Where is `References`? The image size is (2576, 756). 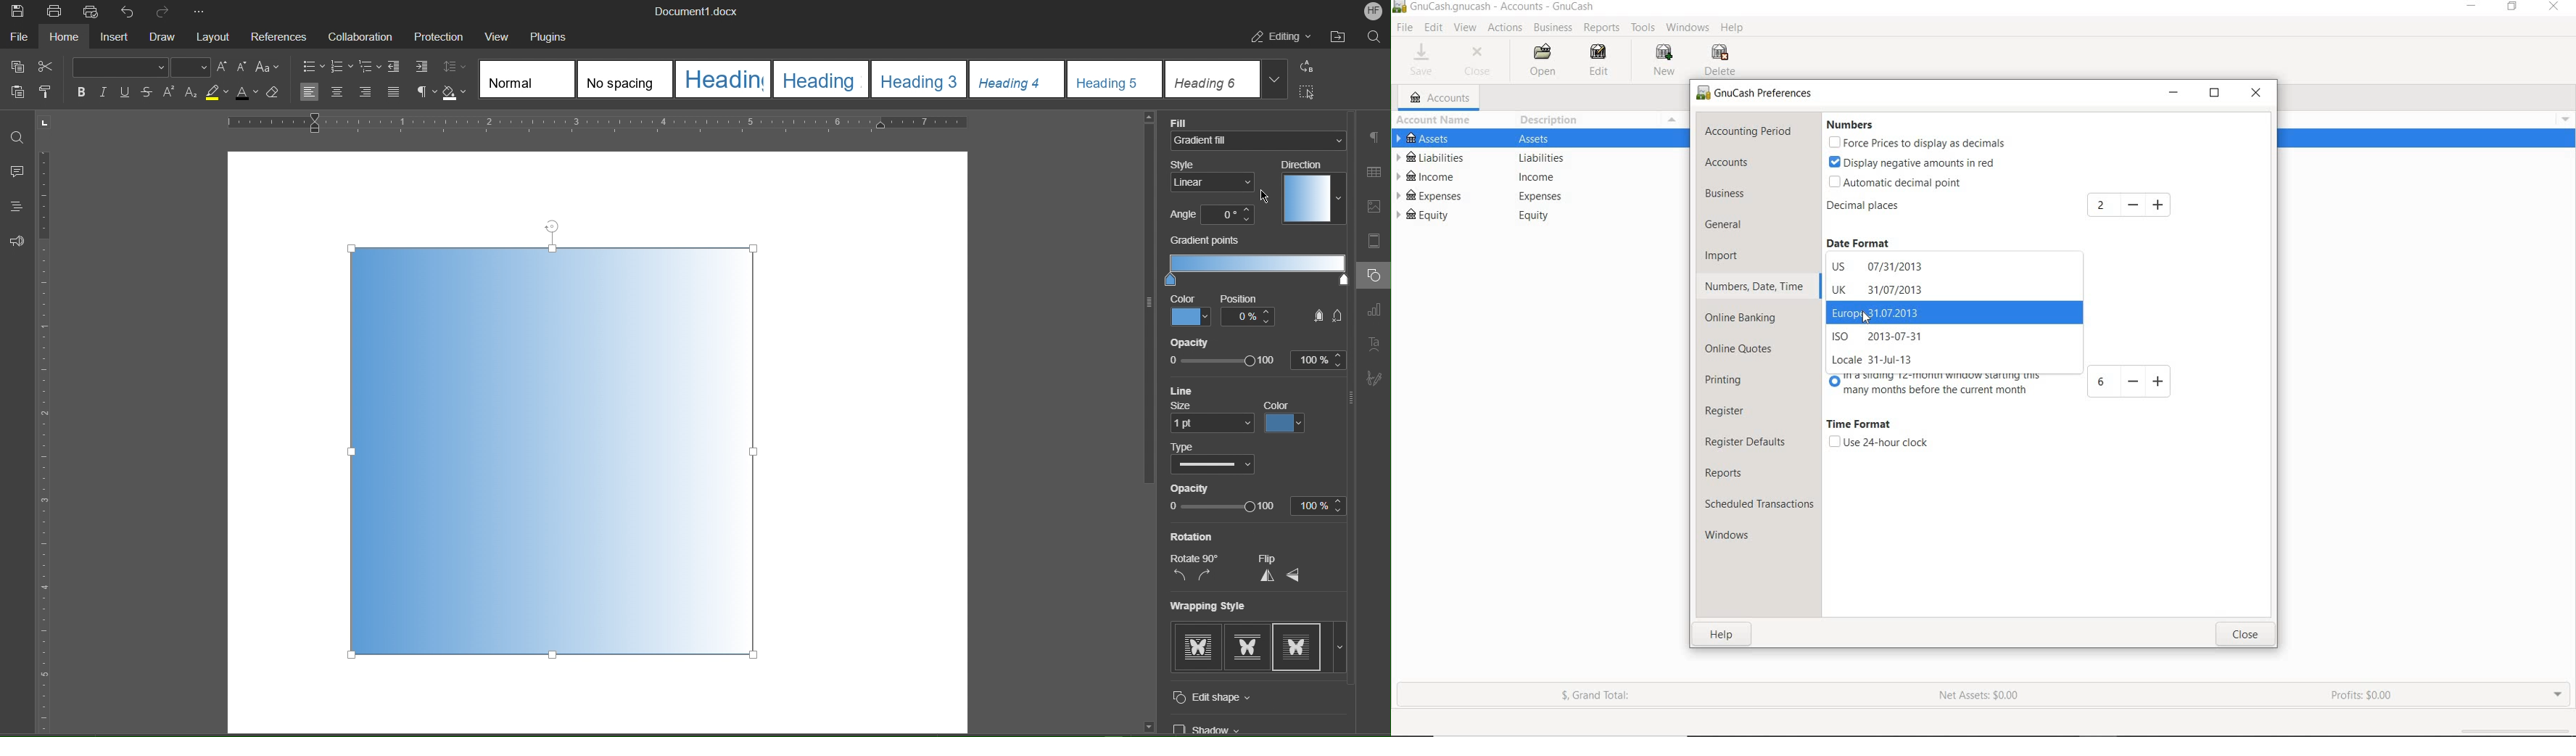 References is located at coordinates (281, 35).